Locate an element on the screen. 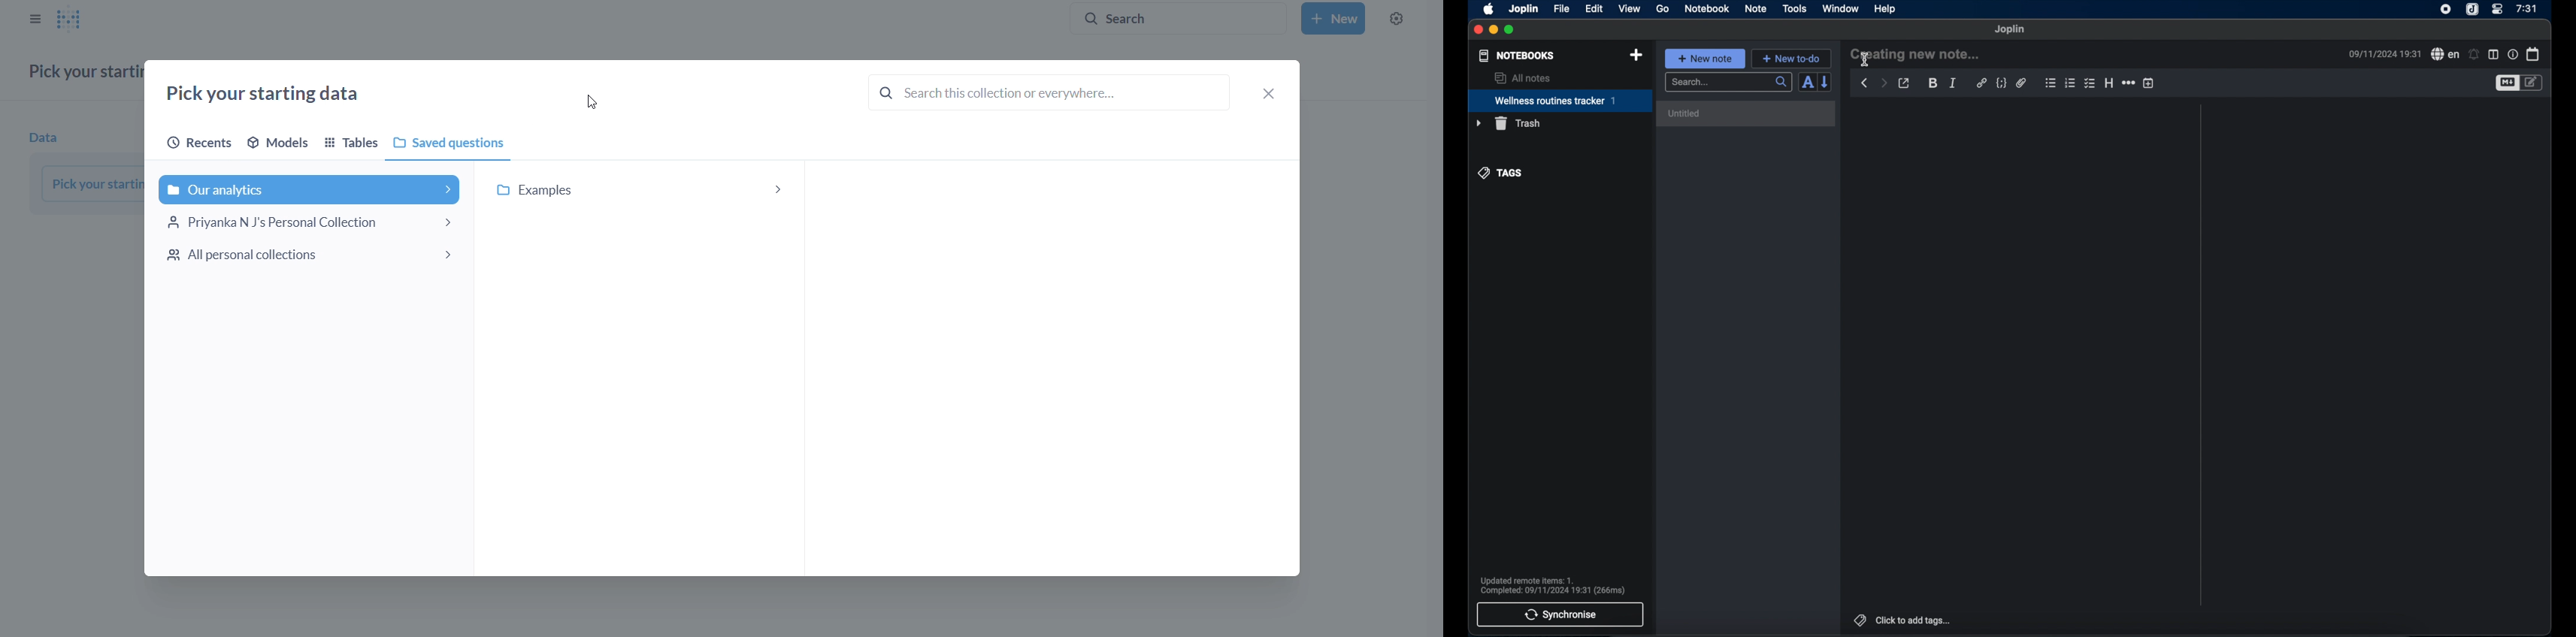  notebook is located at coordinates (1707, 9).